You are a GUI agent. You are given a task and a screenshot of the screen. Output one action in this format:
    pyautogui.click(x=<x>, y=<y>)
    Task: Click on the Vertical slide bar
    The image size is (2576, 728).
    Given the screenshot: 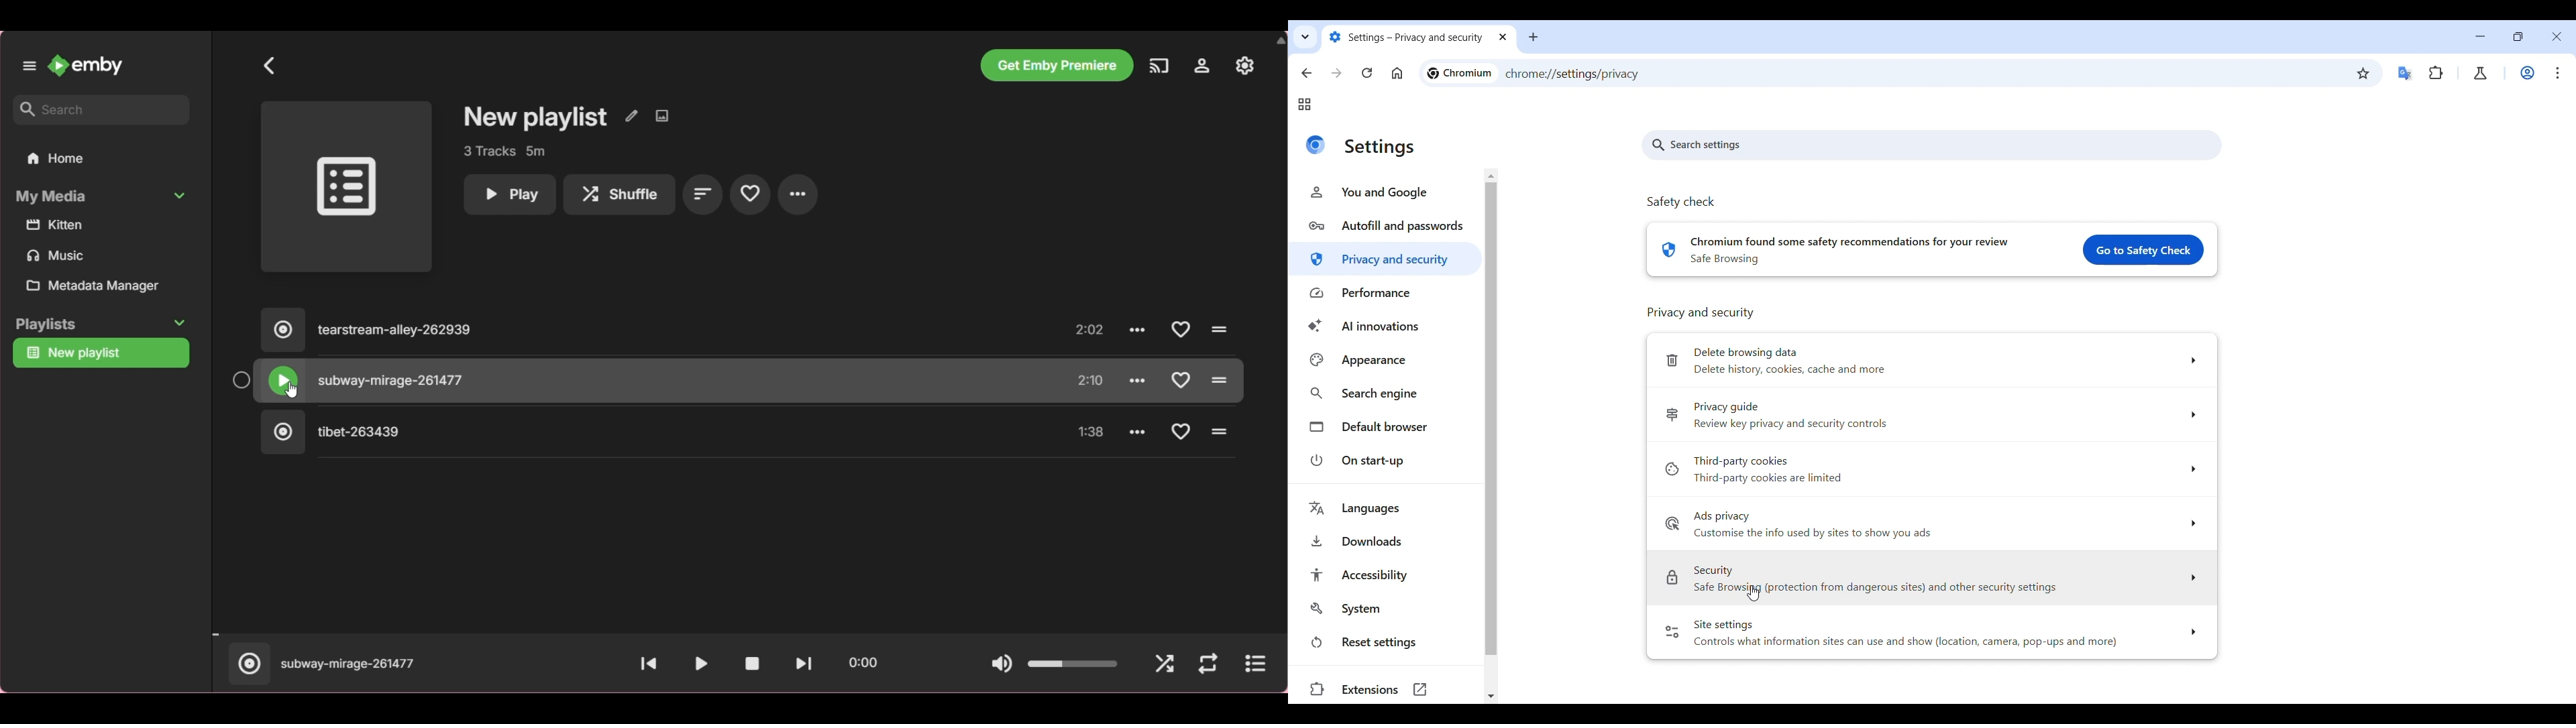 What is the action you would take?
    pyautogui.click(x=1491, y=419)
    